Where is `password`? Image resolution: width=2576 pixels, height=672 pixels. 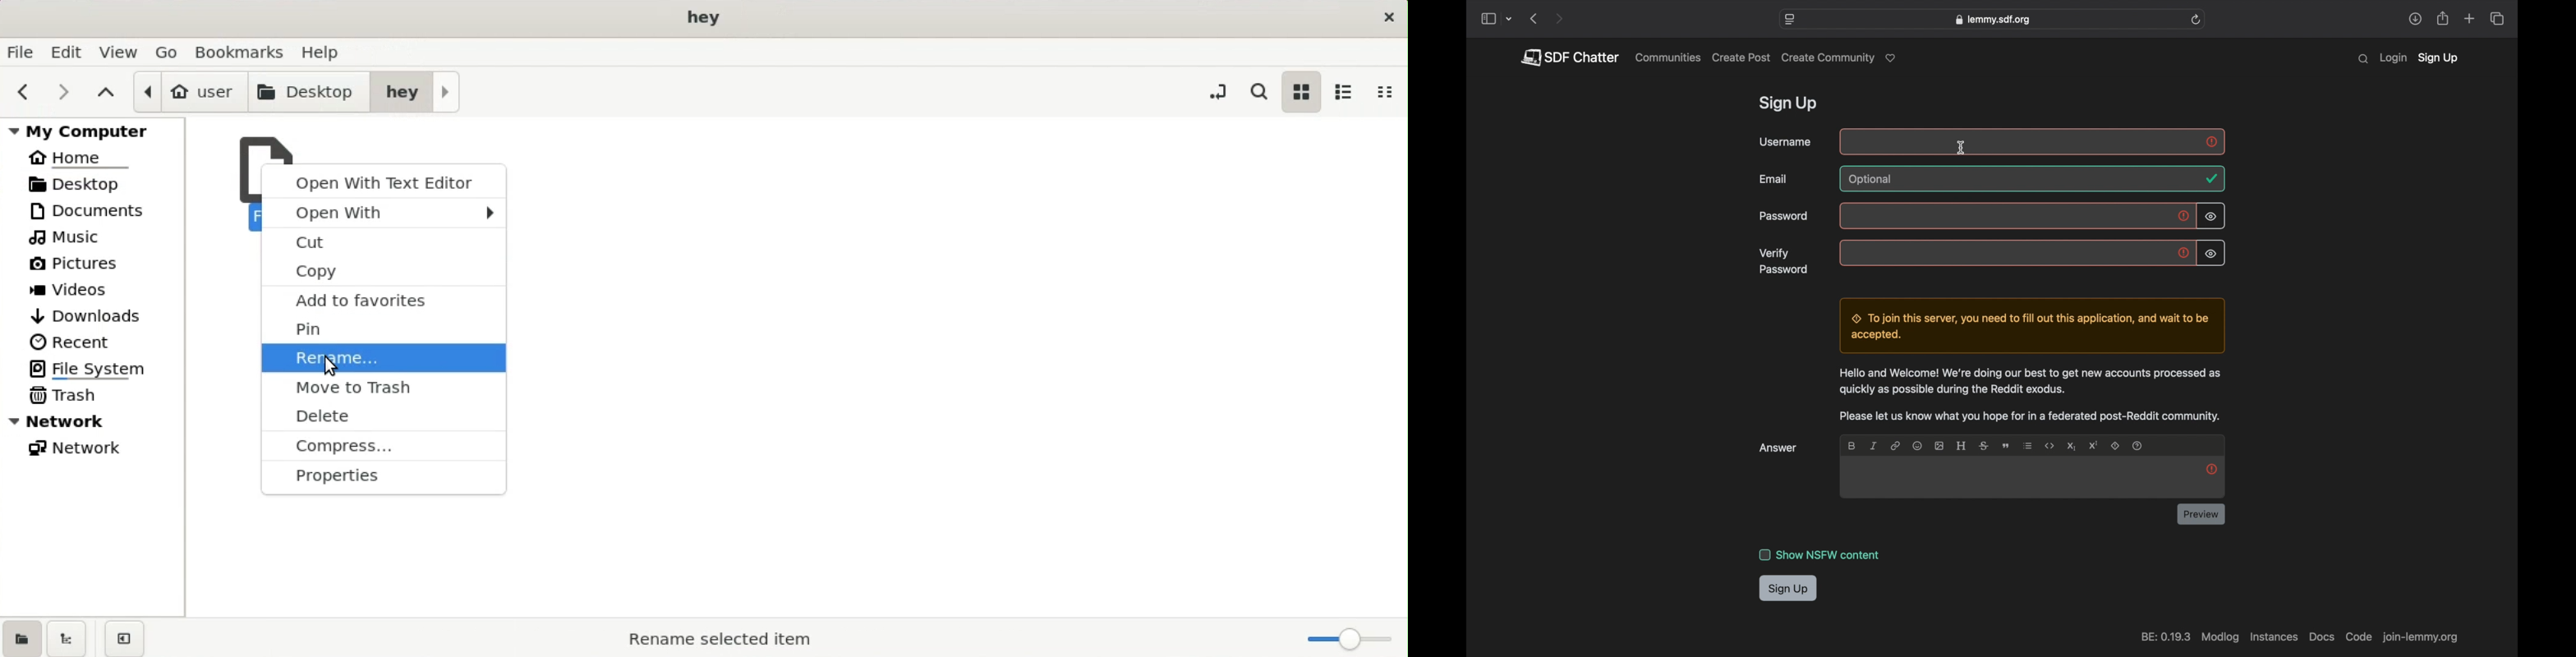 password is located at coordinates (1785, 217).